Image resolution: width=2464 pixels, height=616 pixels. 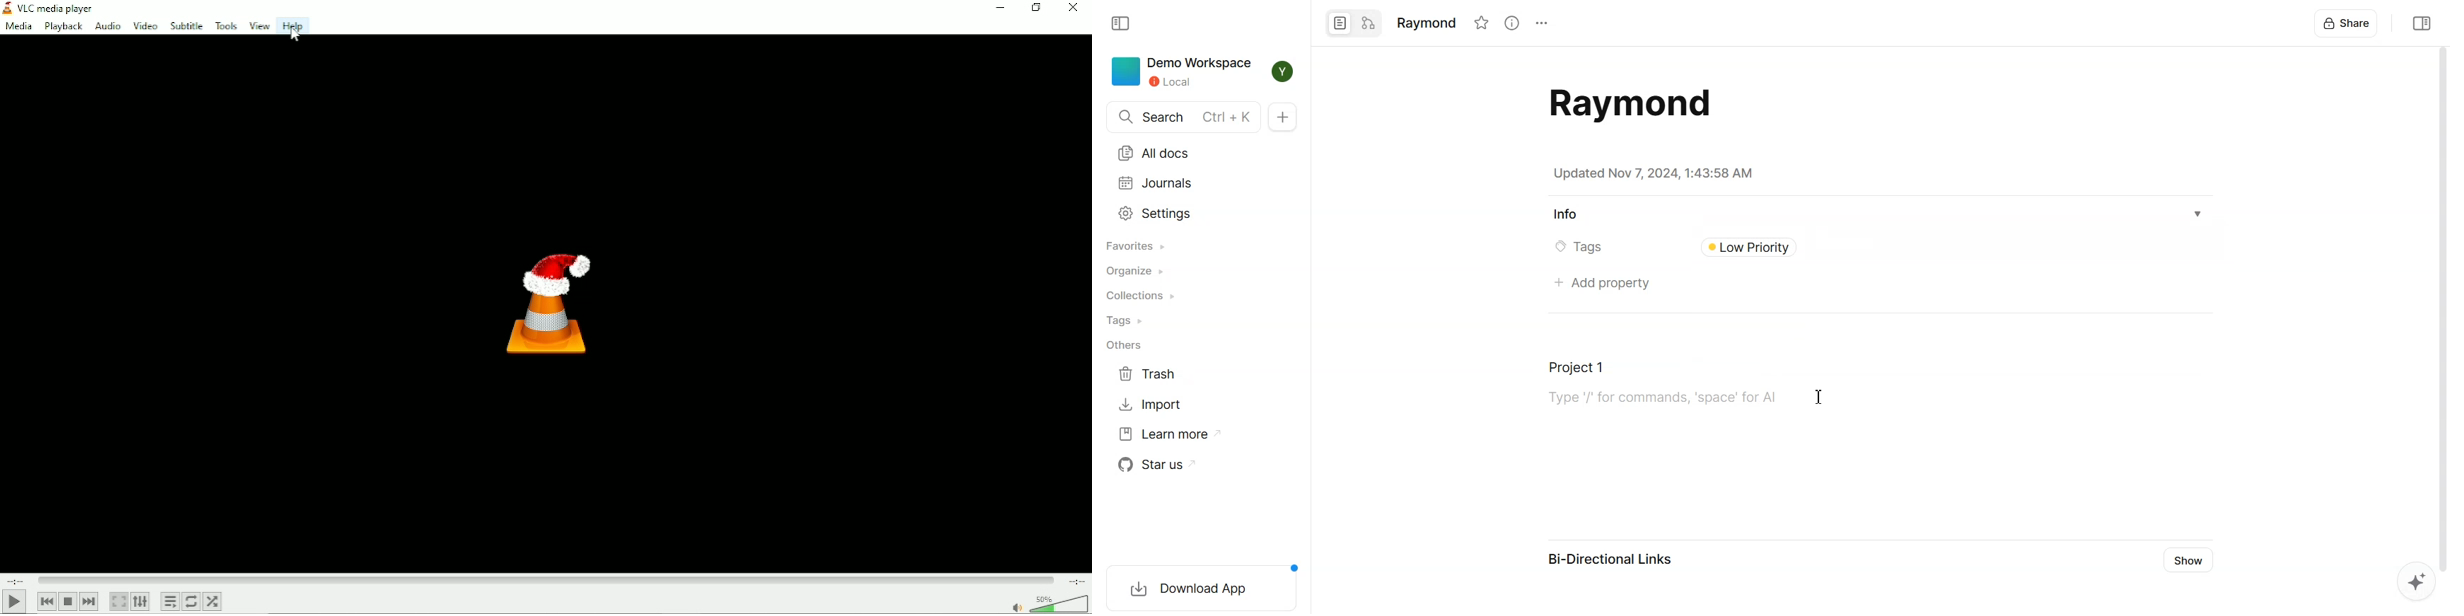 What do you see at coordinates (1183, 72) in the screenshot?
I see `Demo Workspace` at bounding box center [1183, 72].